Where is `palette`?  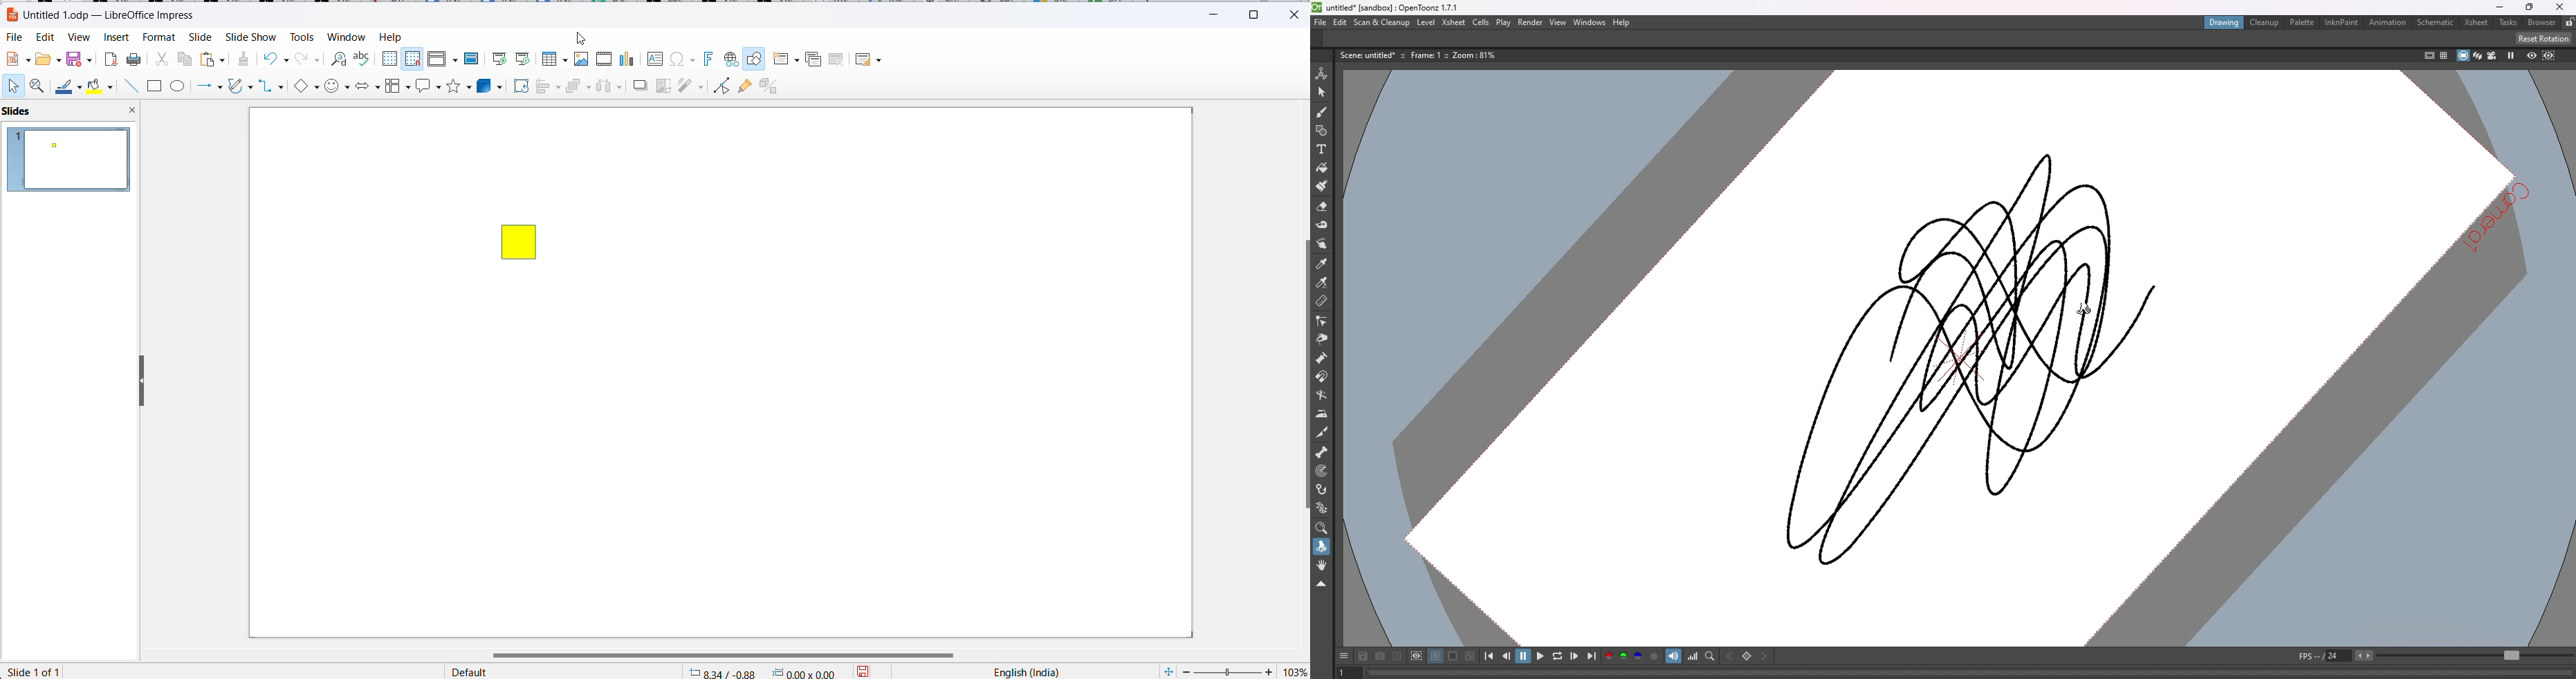 palette is located at coordinates (2303, 23).